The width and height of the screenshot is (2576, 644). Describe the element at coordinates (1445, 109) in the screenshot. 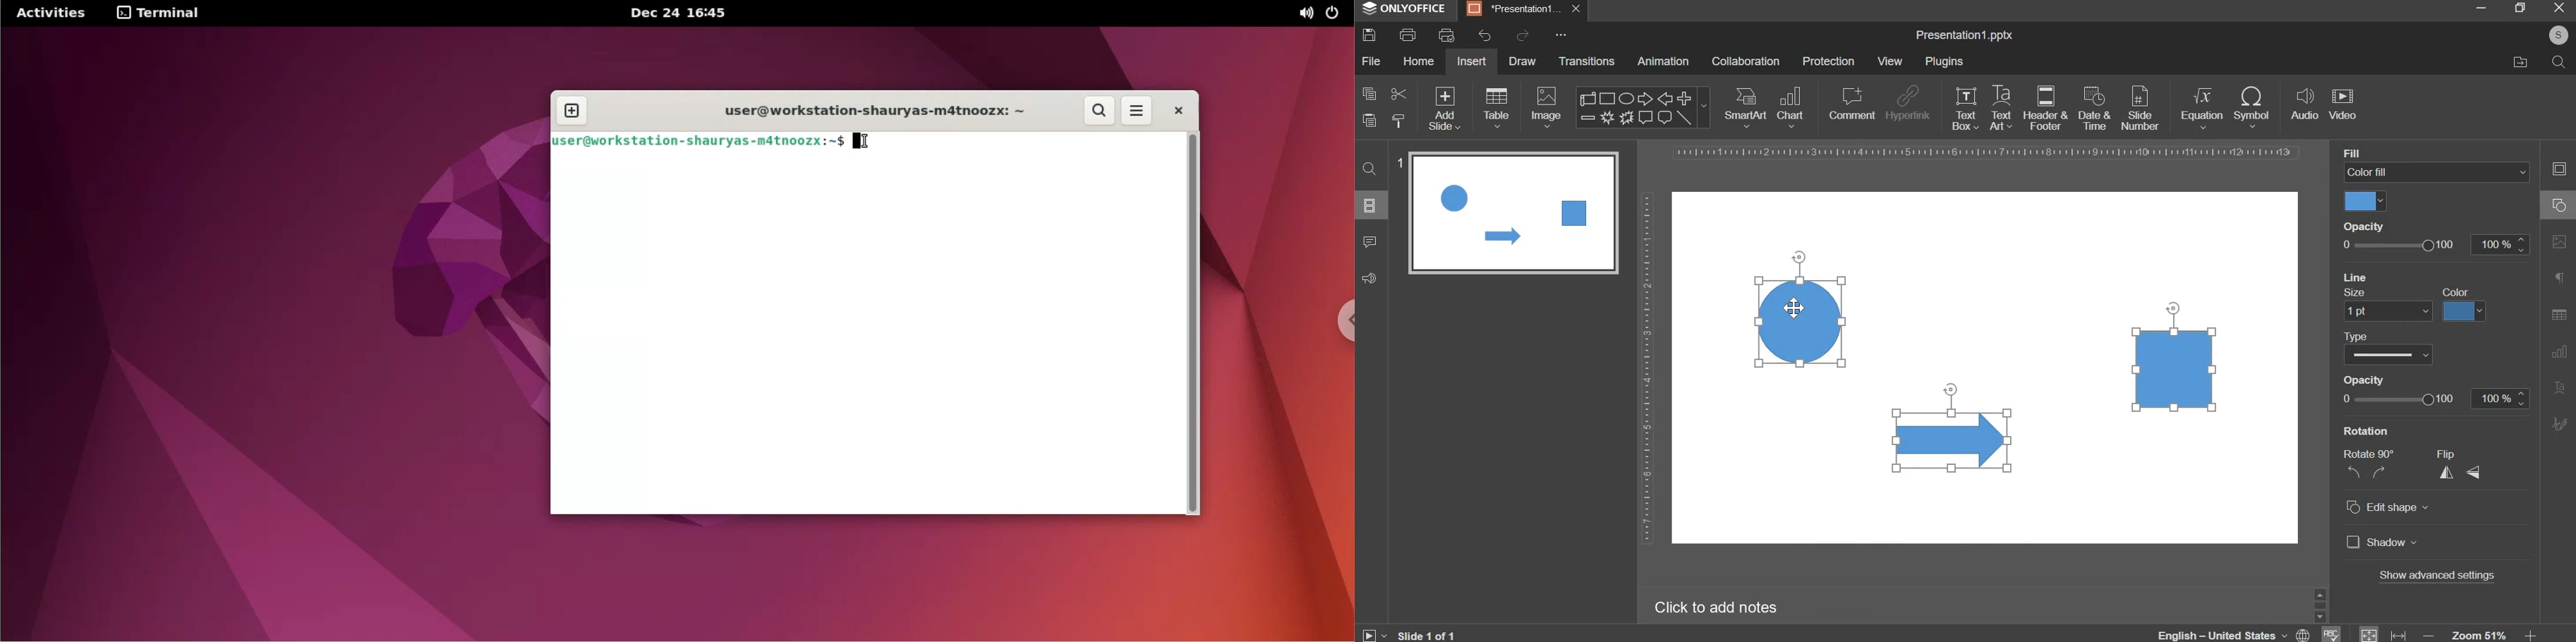

I see `add slide` at that location.